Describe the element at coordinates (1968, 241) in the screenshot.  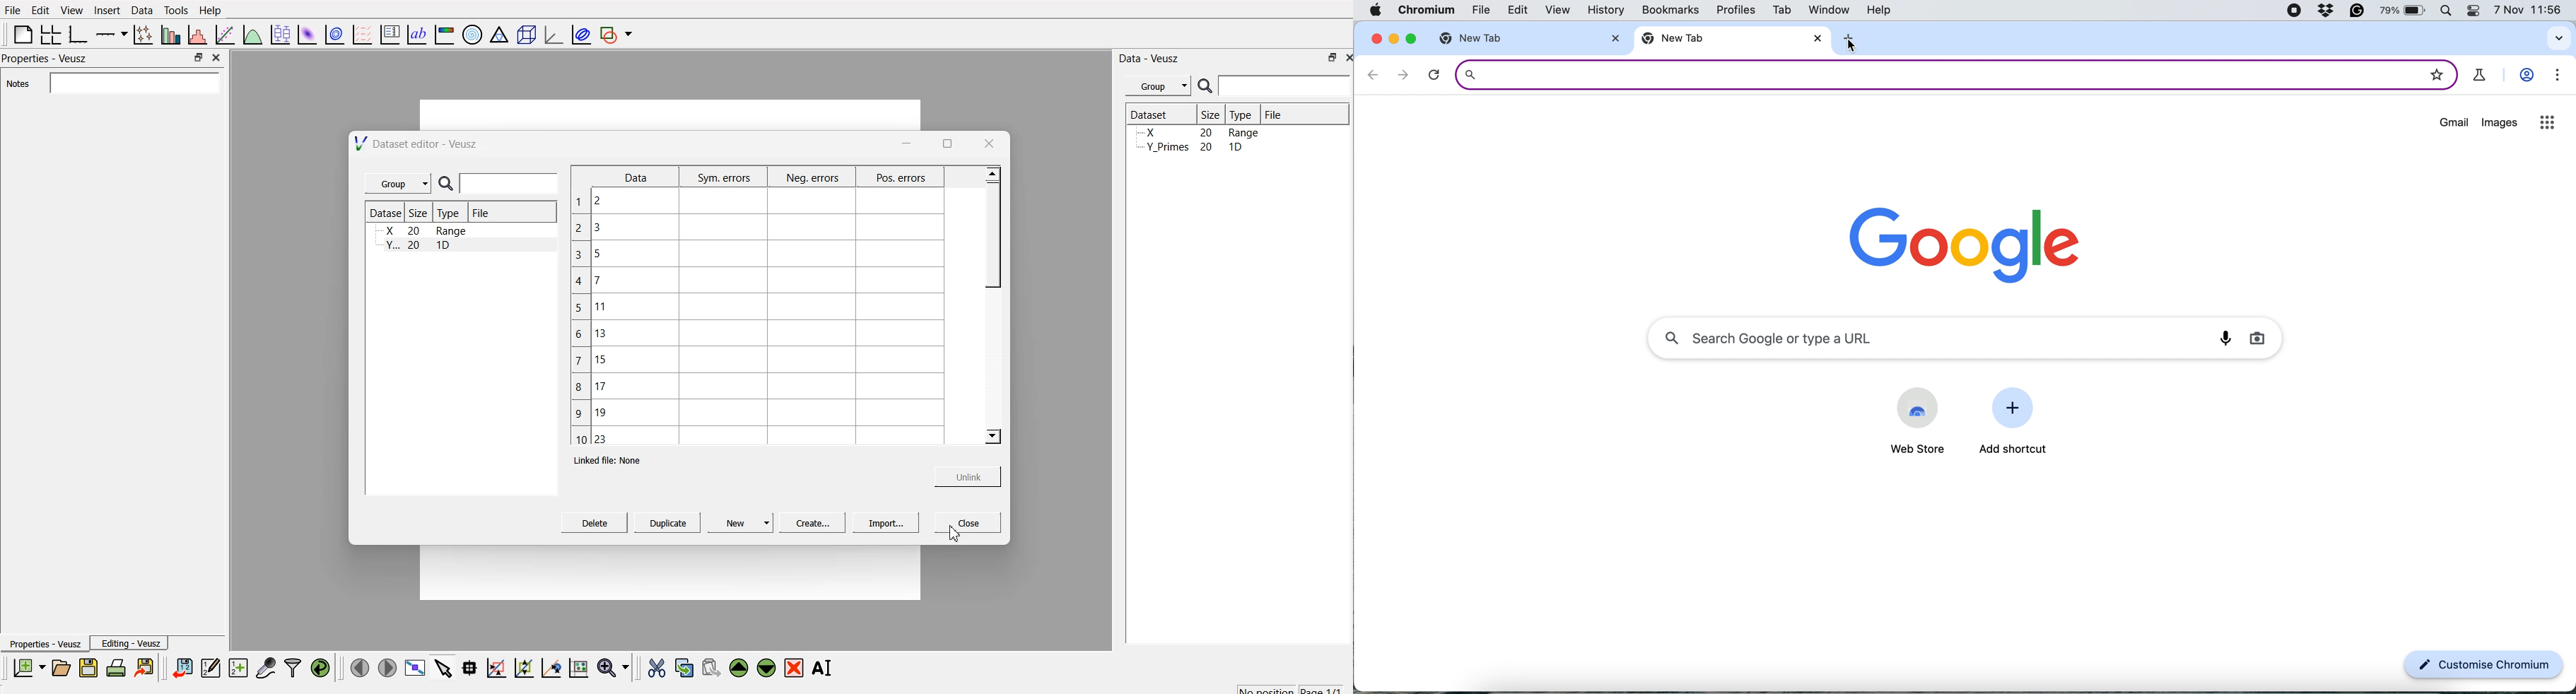
I see `google` at that location.